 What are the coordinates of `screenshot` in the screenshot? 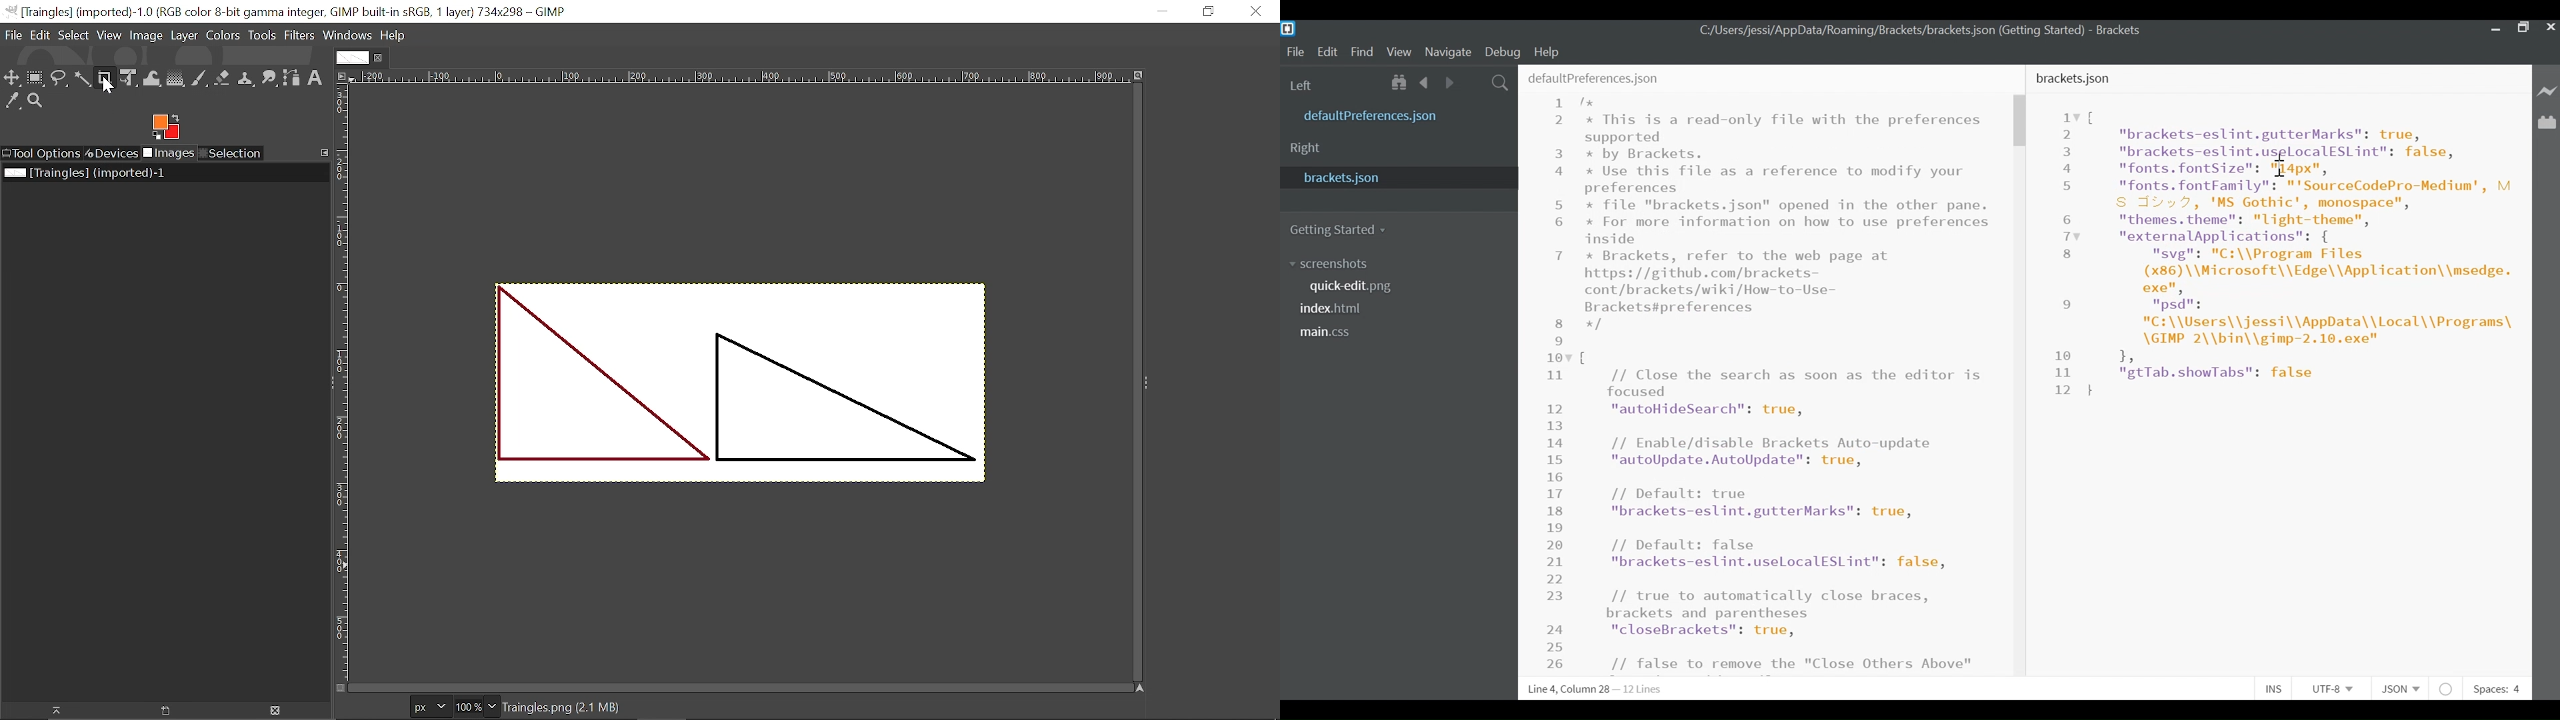 It's located at (1346, 265).